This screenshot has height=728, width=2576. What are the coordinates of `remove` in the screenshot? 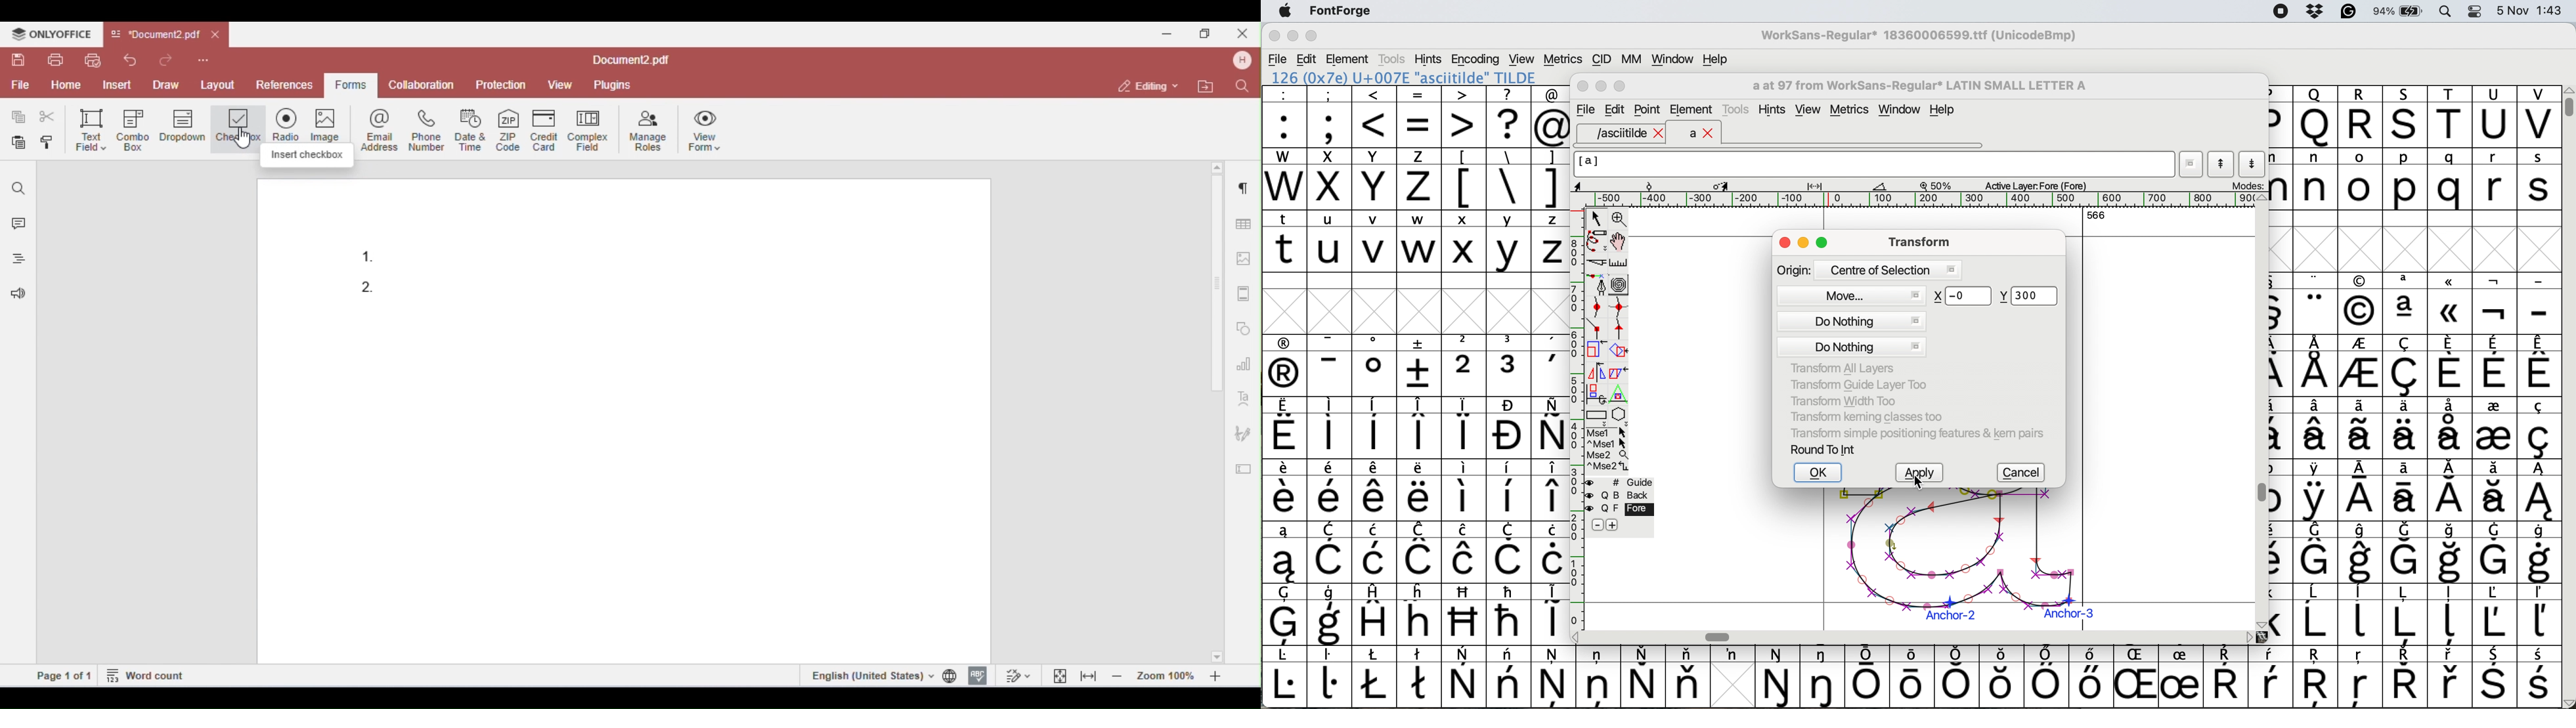 It's located at (1597, 526).